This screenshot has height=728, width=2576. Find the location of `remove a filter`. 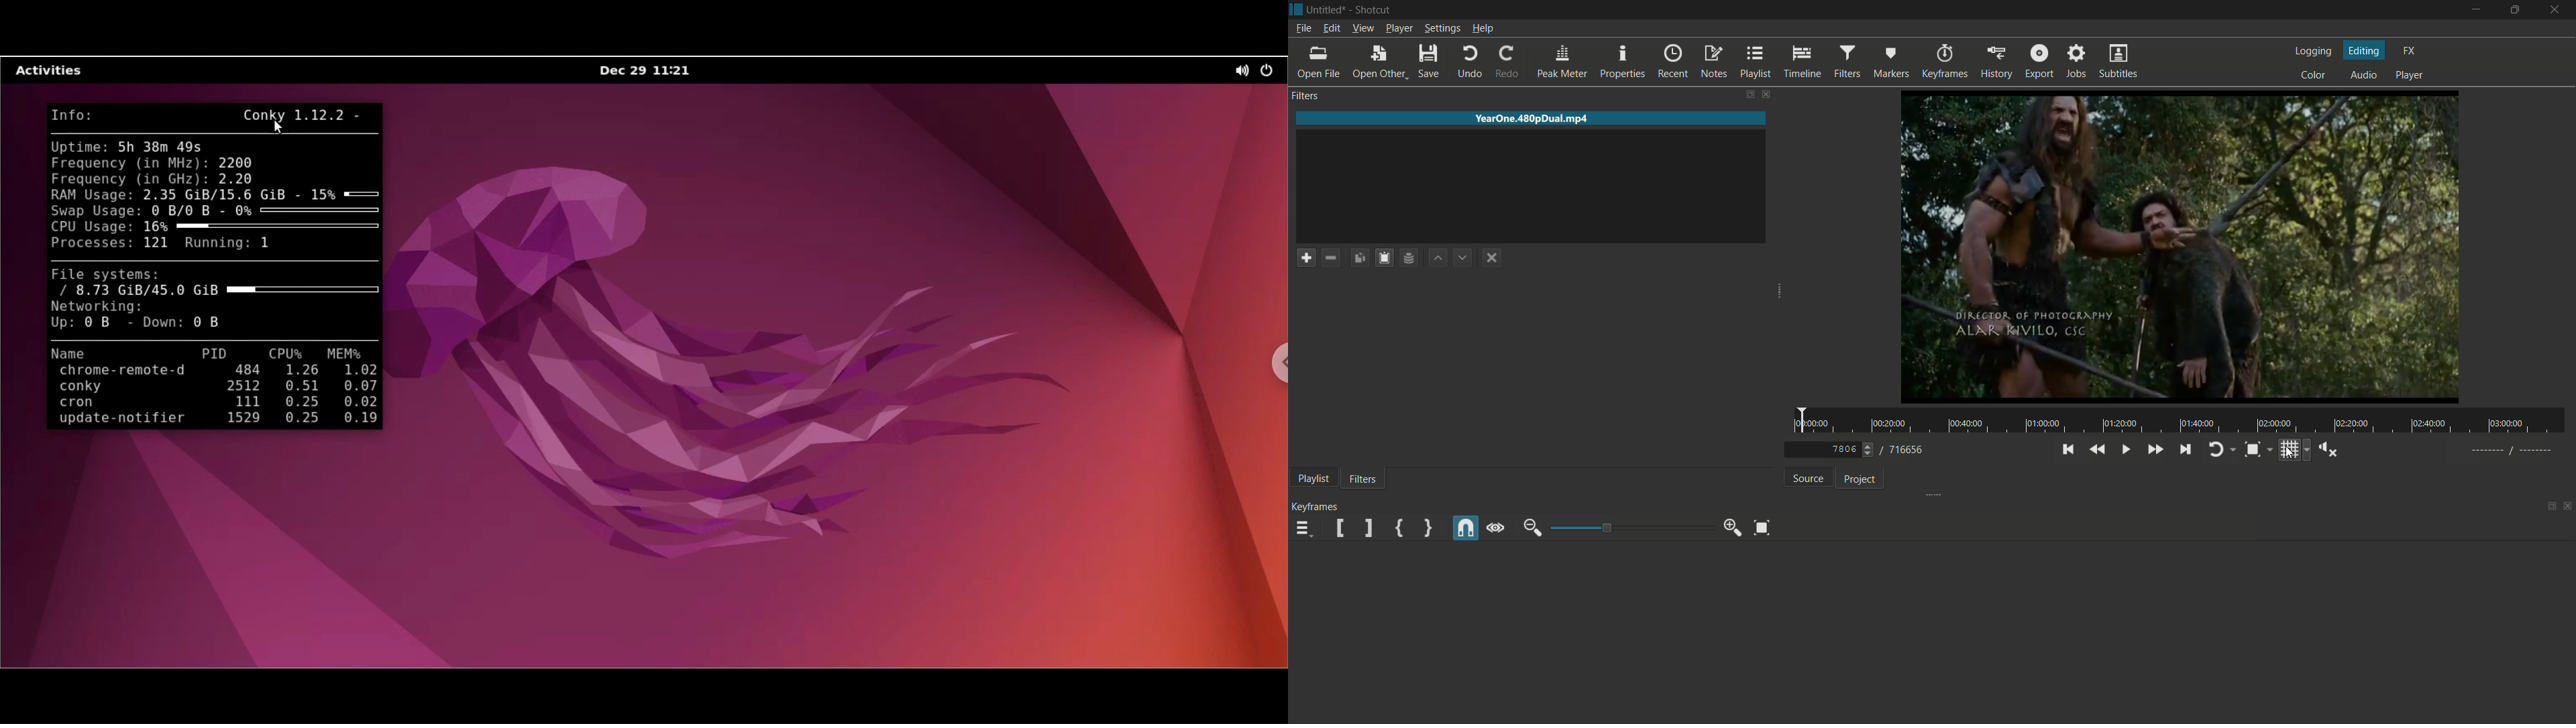

remove a filter is located at coordinates (1330, 257).